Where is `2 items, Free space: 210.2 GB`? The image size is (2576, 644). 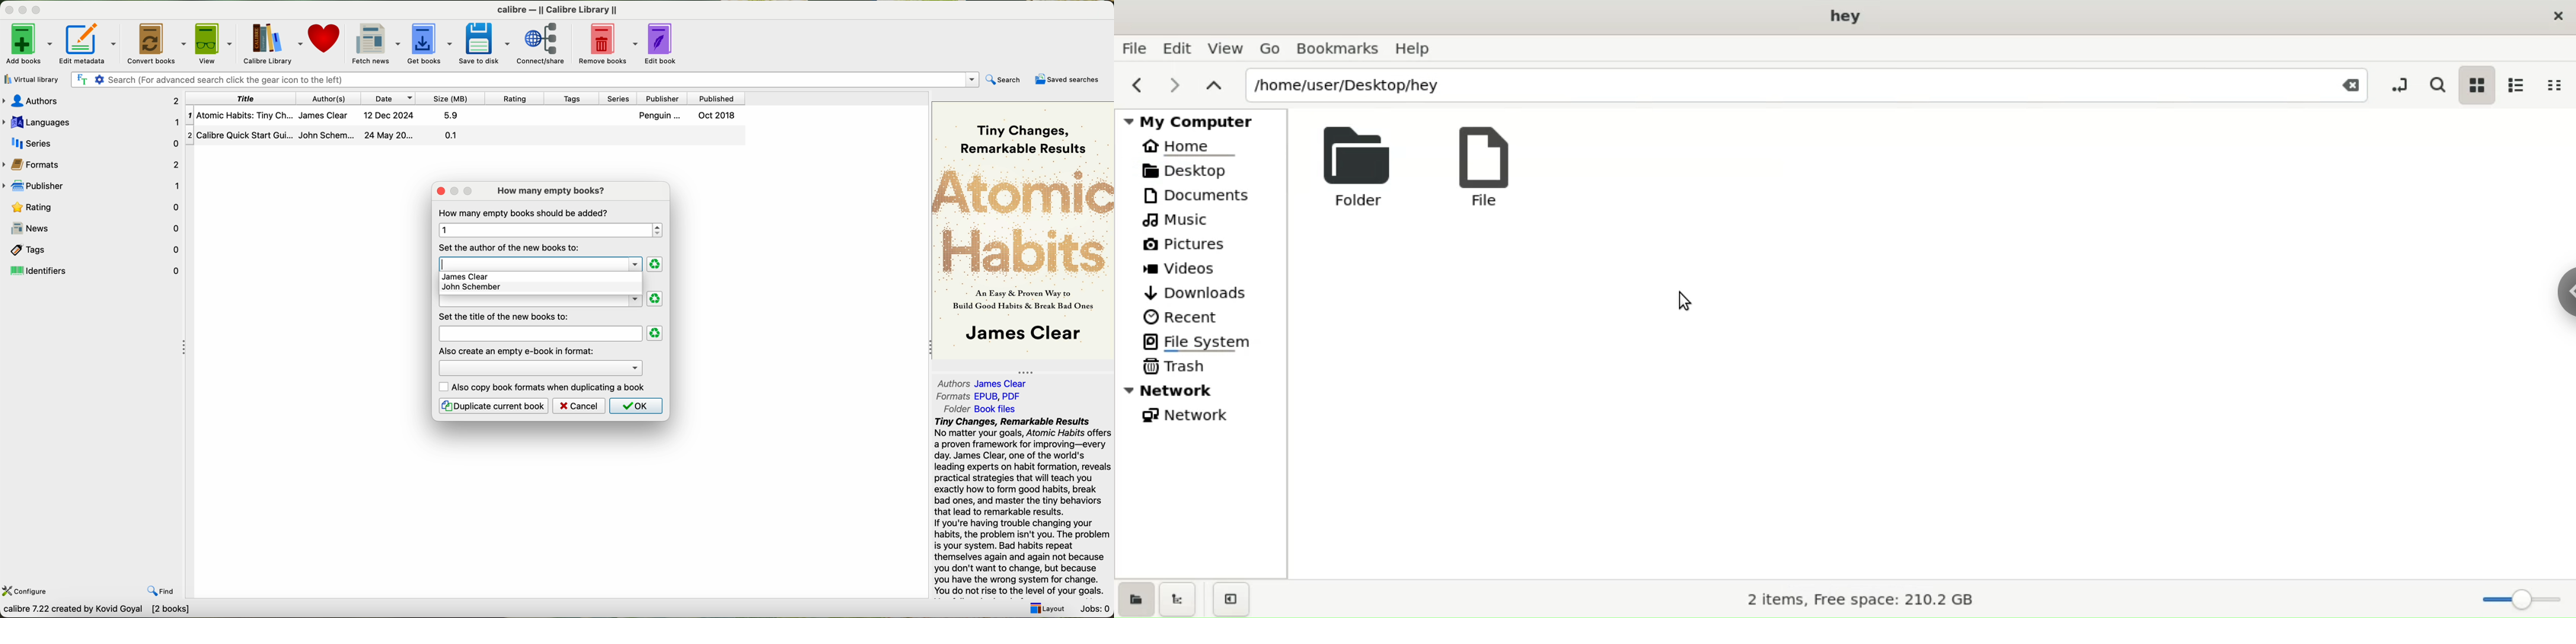
2 items, Free space: 210.2 GB is located at coordinates (1875, 598).